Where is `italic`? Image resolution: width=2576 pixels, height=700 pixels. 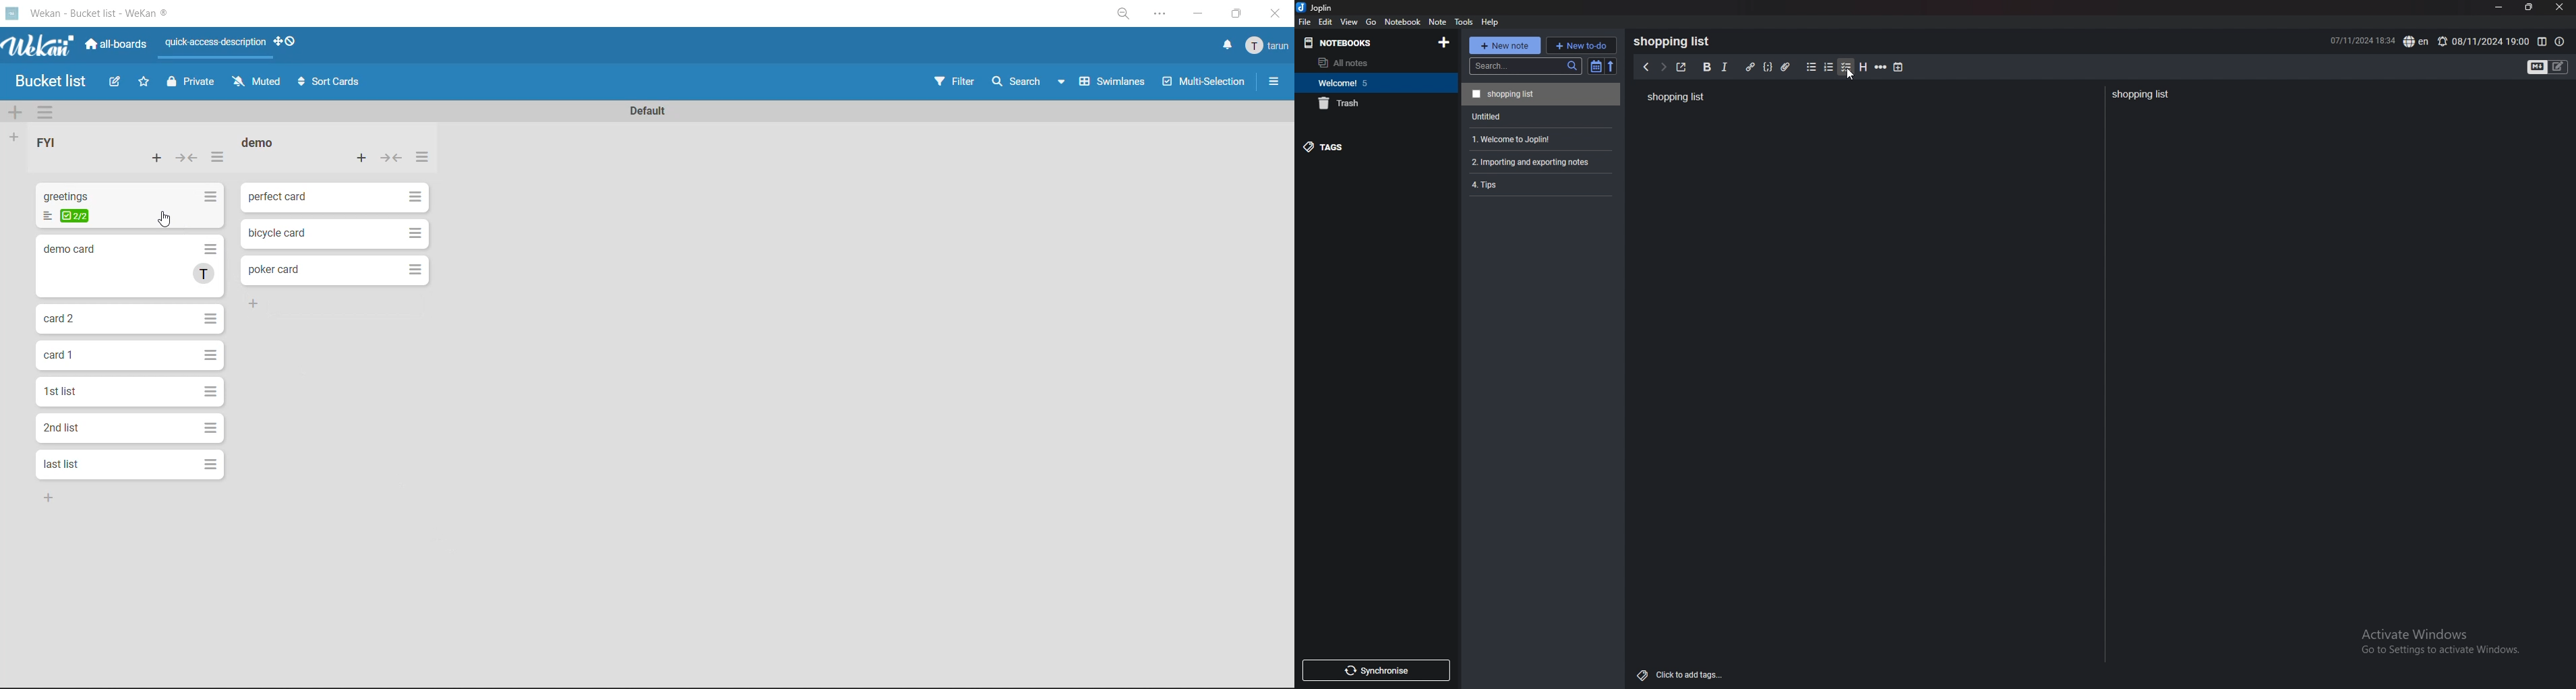
italic is located at coordinates (1725, 67).